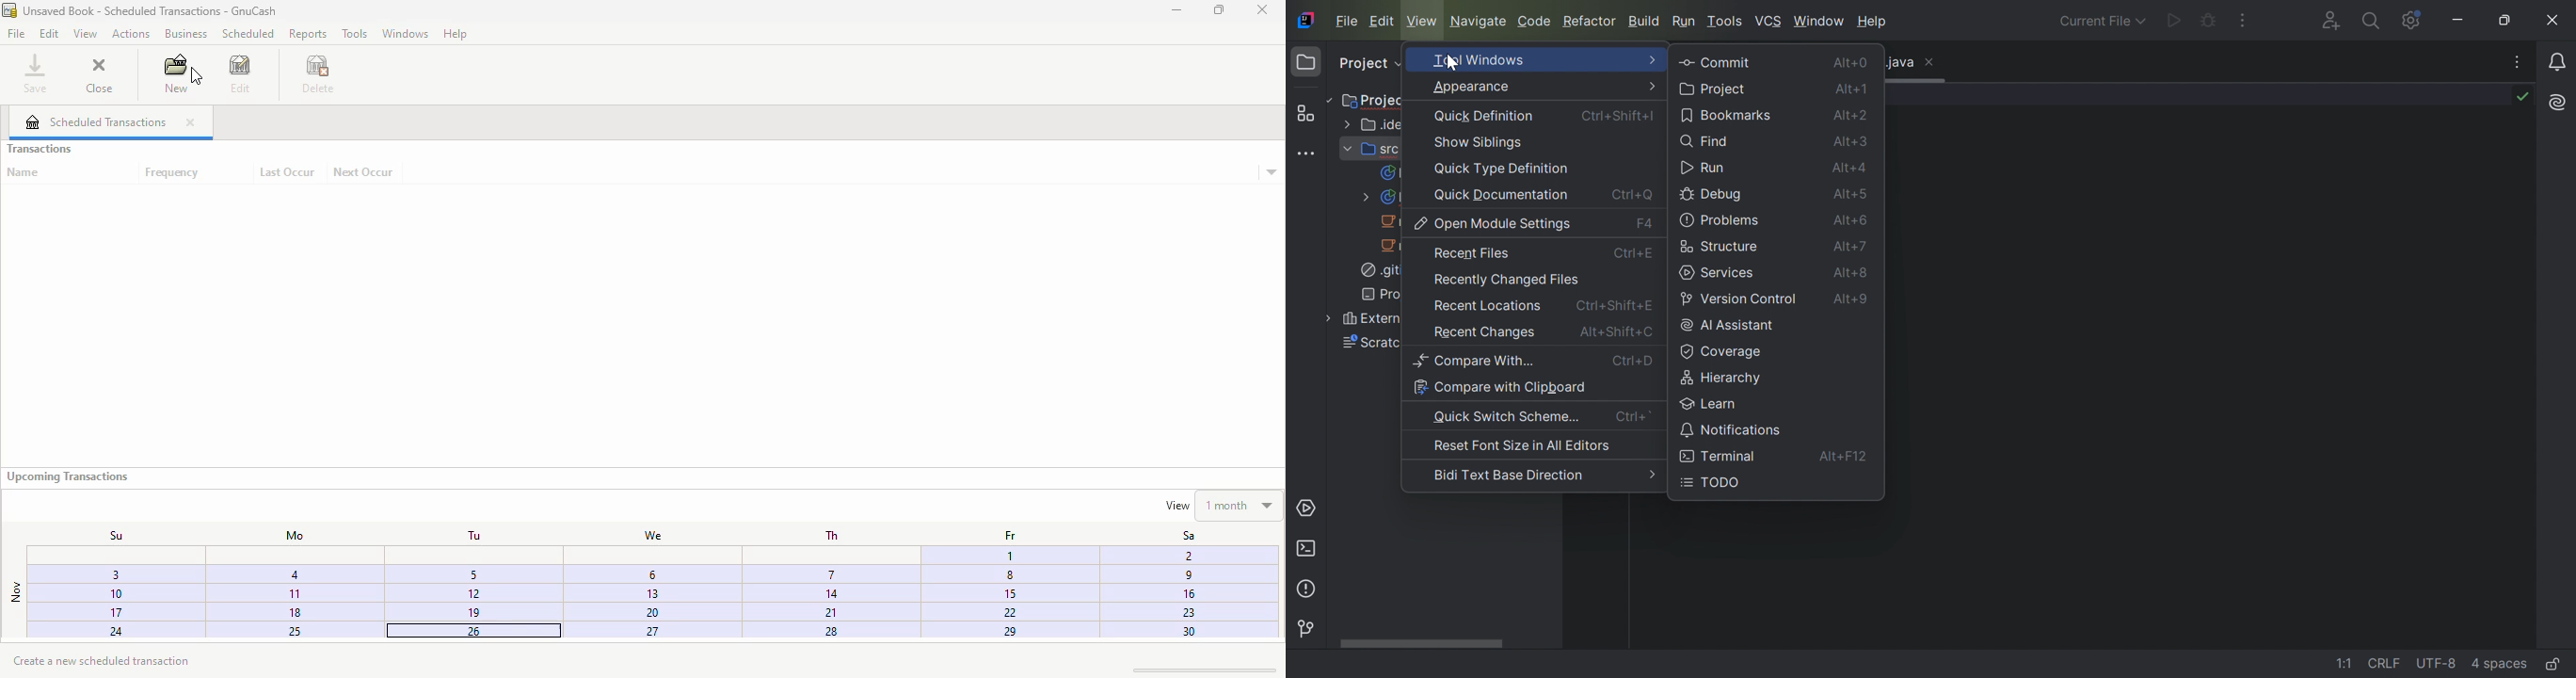  I want to click on Run, so click(1684, 21).